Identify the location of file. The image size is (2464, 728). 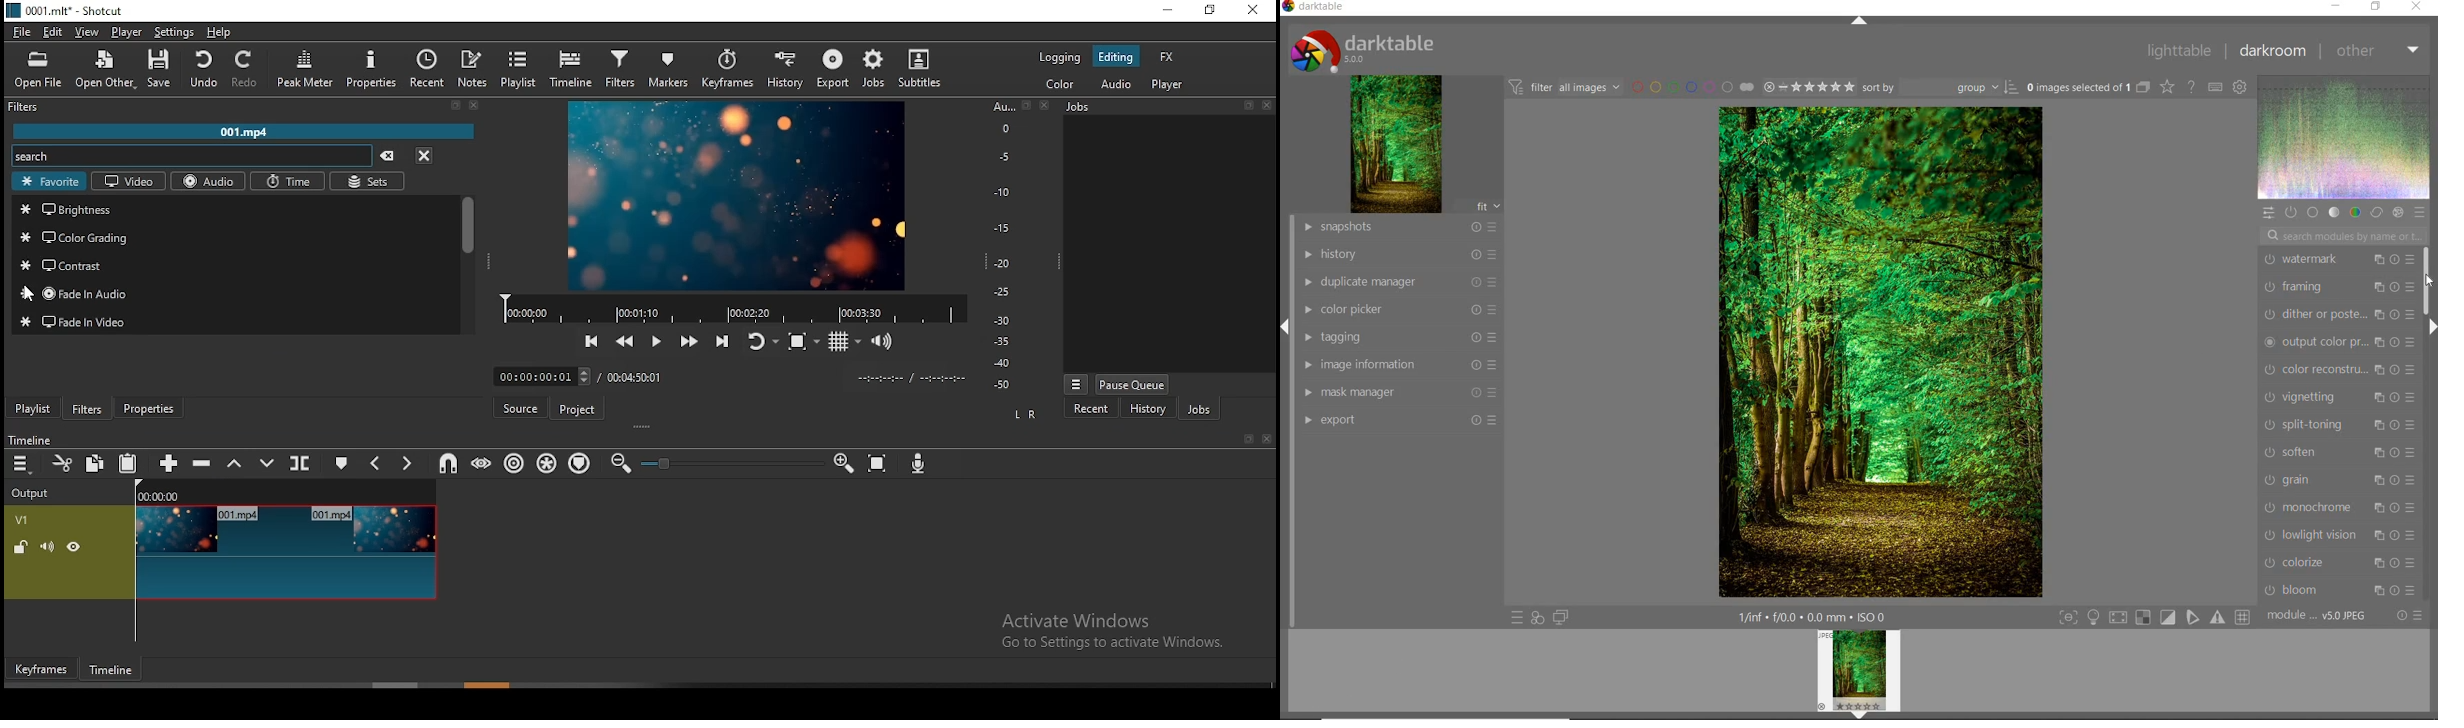
(20, 33).